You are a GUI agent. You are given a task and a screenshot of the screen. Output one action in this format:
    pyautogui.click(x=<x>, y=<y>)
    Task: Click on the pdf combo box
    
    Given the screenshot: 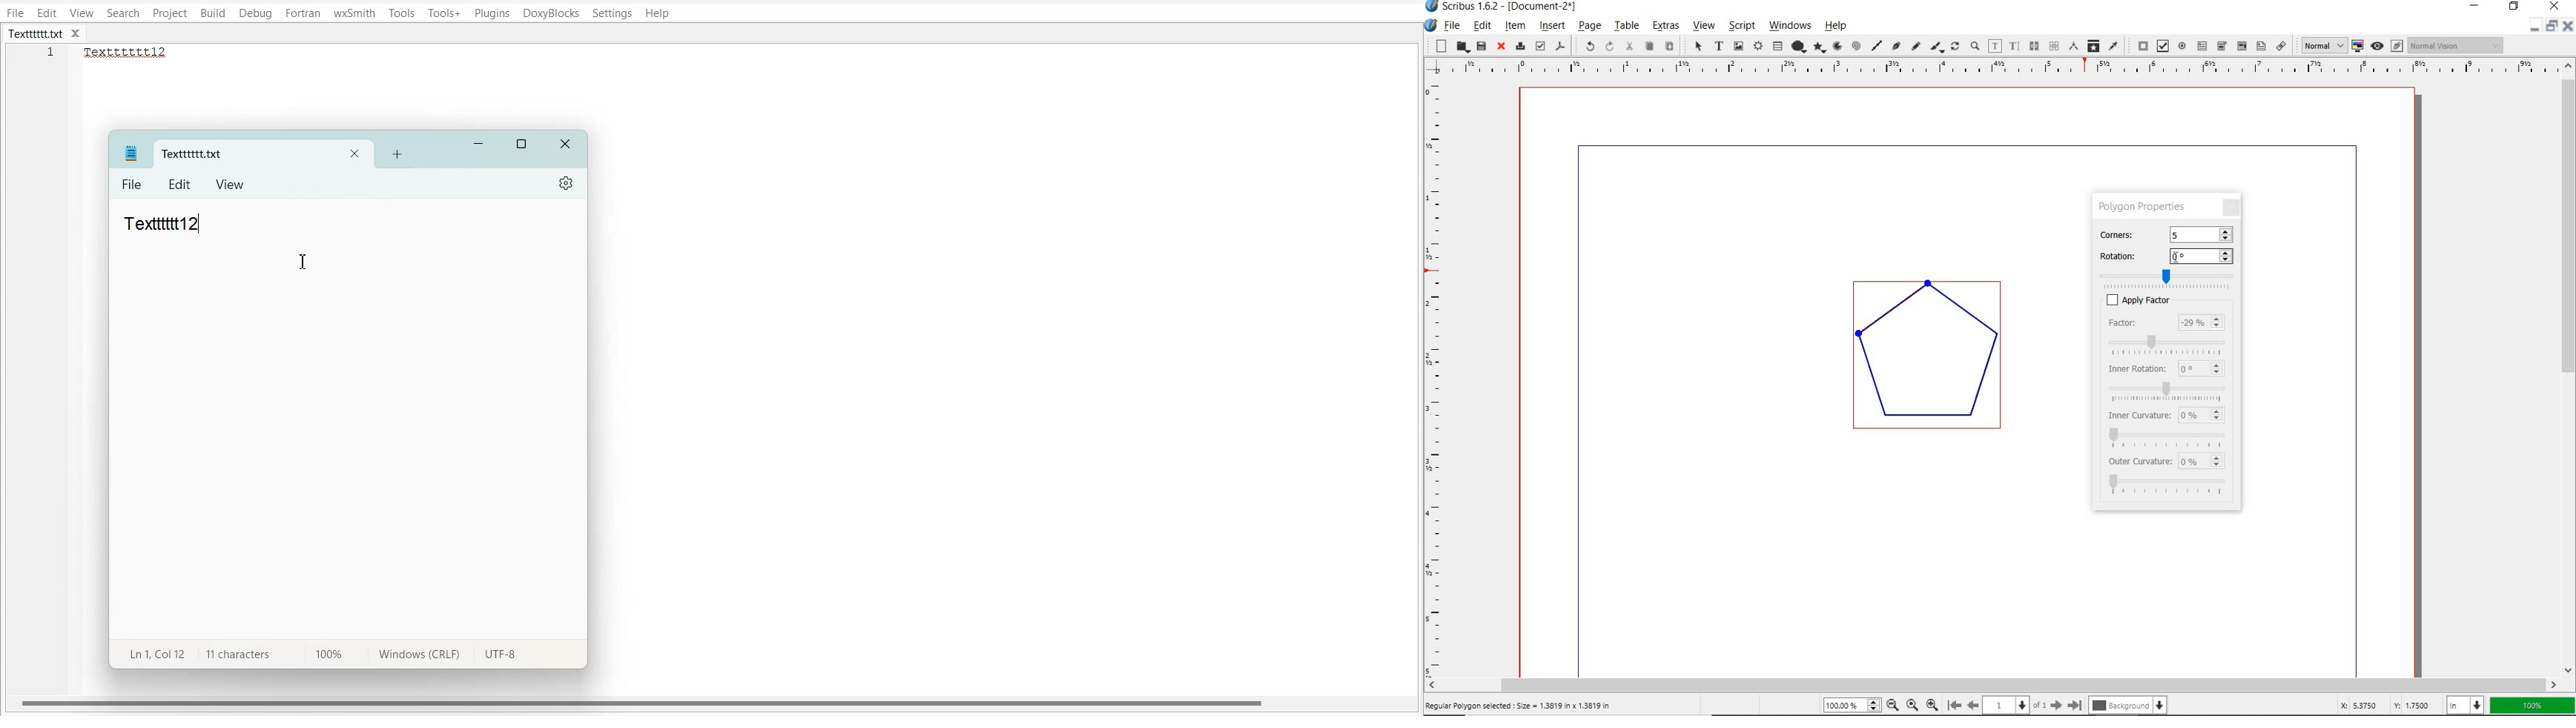 What is the action you would take?
    pyautogui.click(x=2241, y=46)
    